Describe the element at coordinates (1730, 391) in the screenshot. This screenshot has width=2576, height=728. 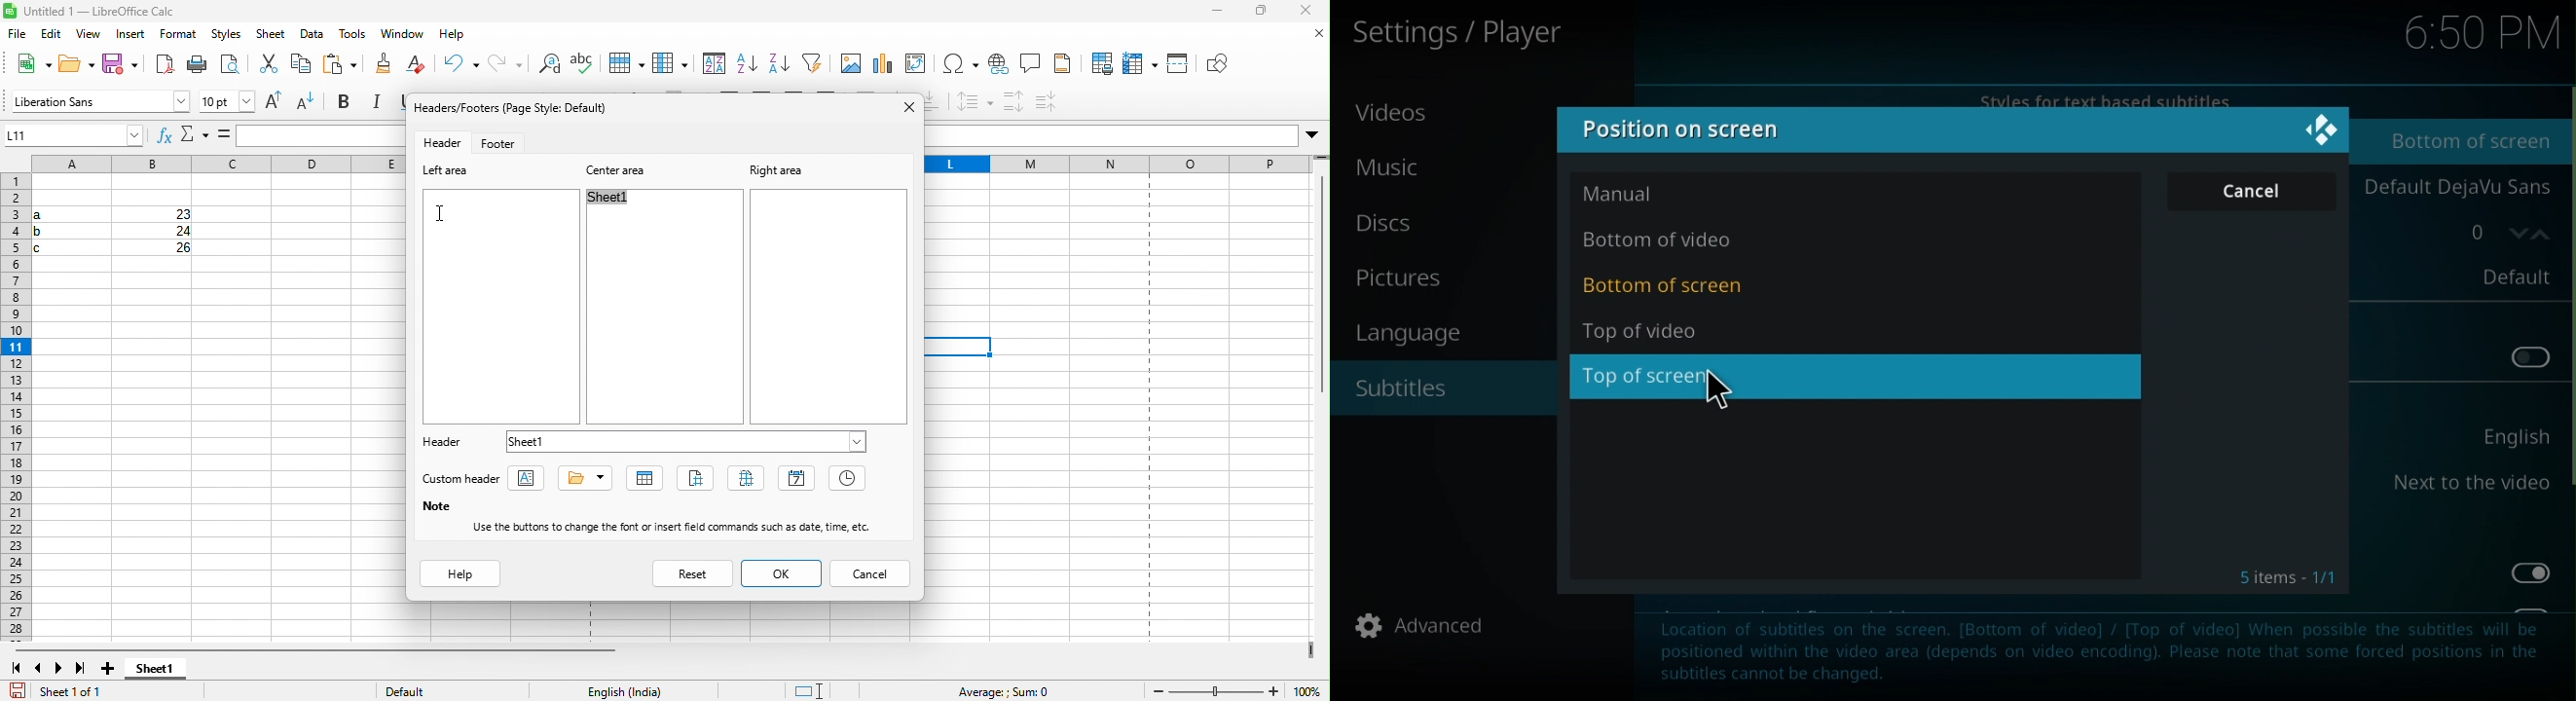
I see `Cursor` at that location.